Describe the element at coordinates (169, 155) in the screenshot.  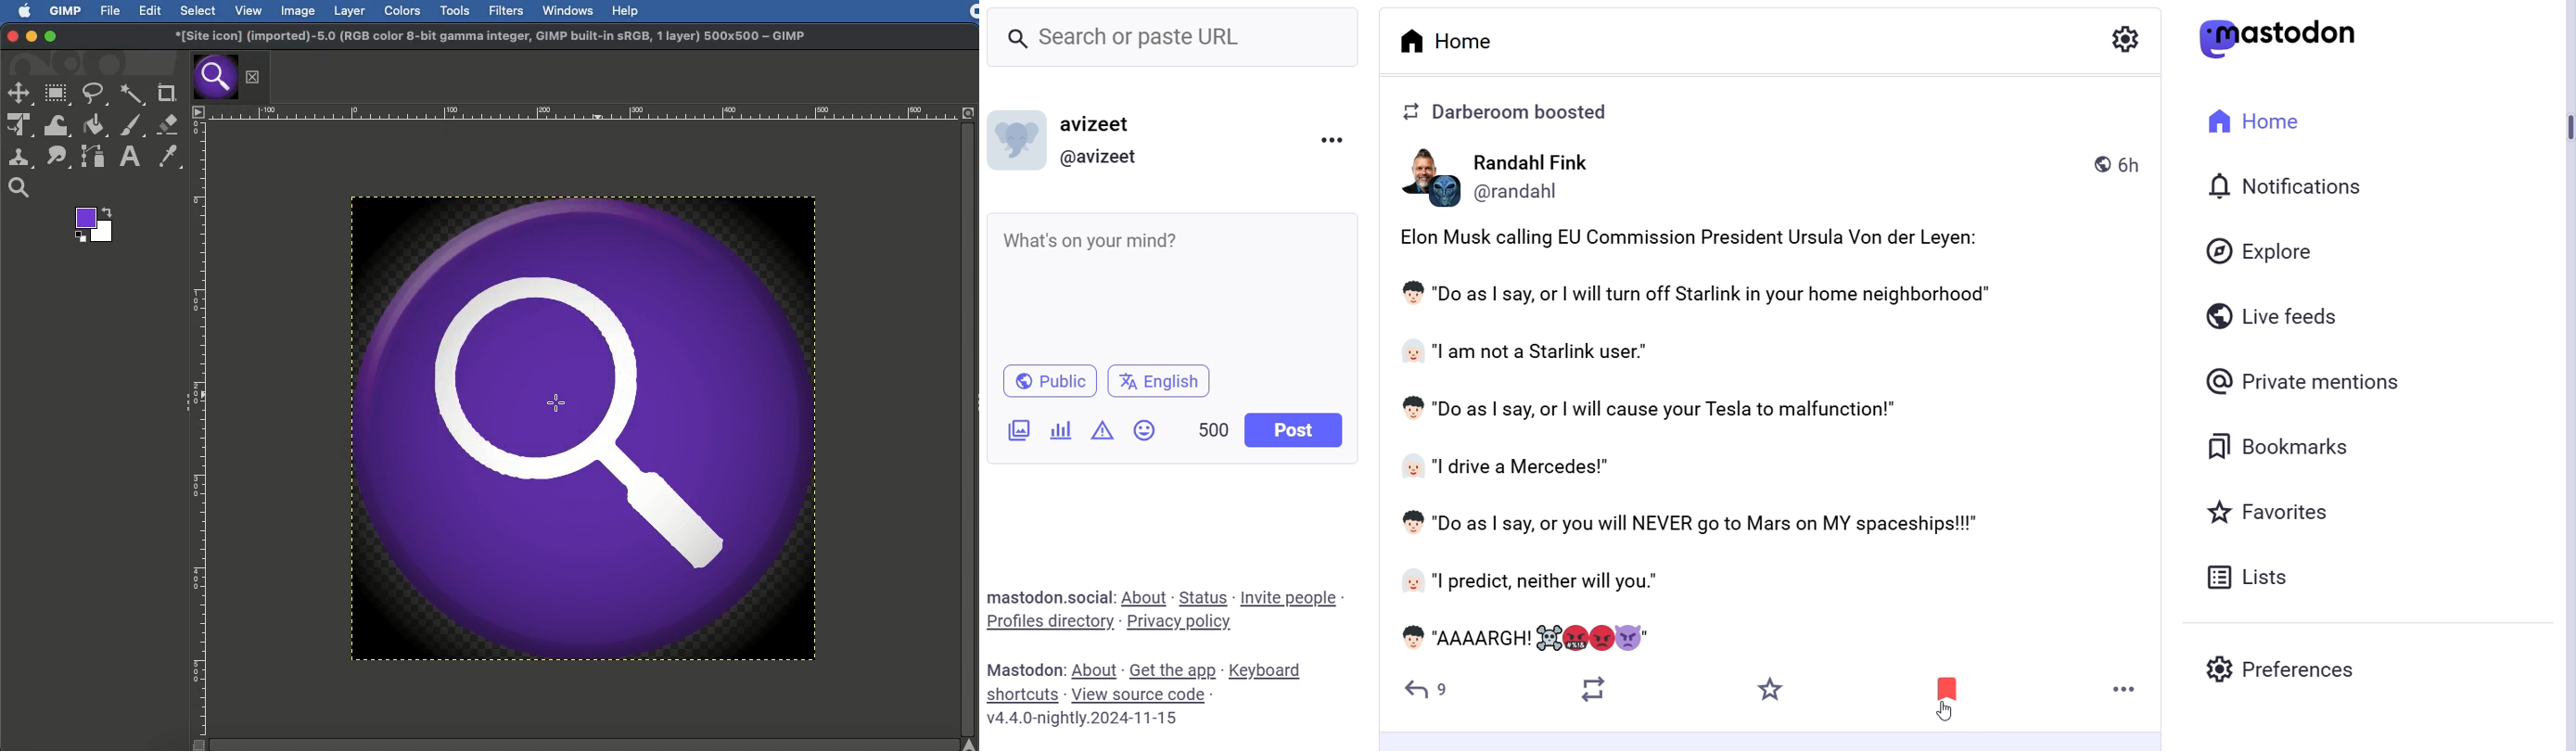
I see `Color picker` at that location.